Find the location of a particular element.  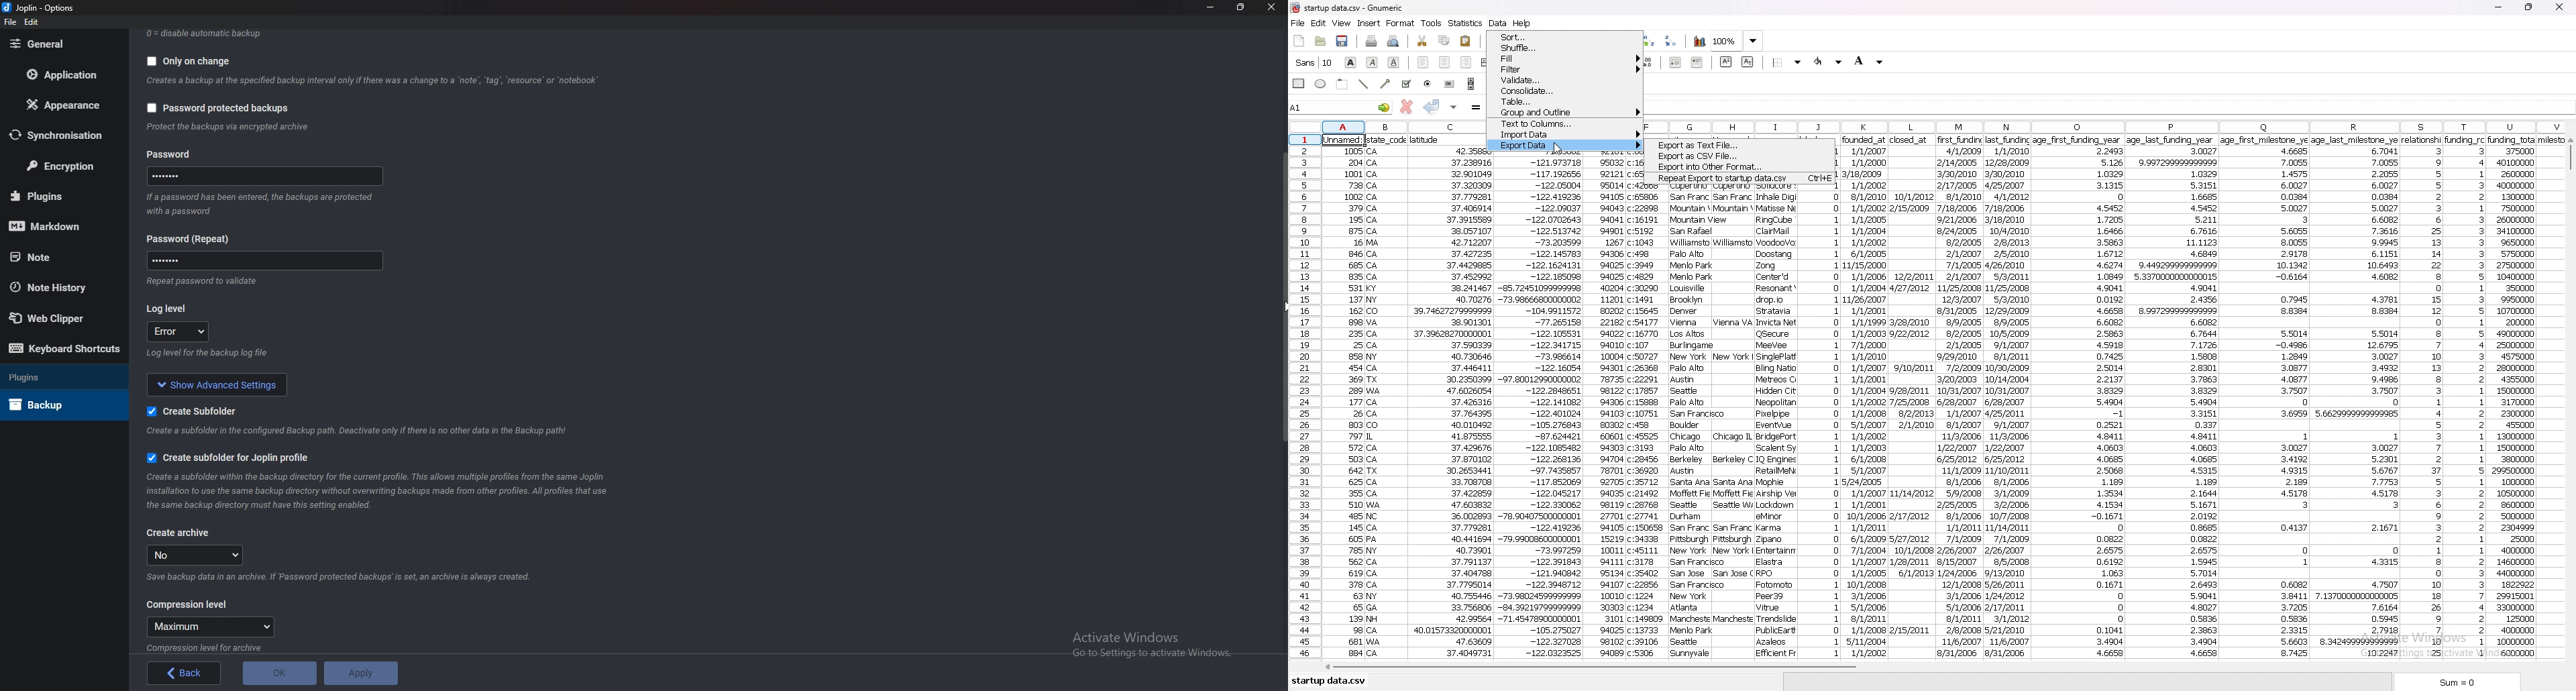

underline is located at coordinates (1395, 62).